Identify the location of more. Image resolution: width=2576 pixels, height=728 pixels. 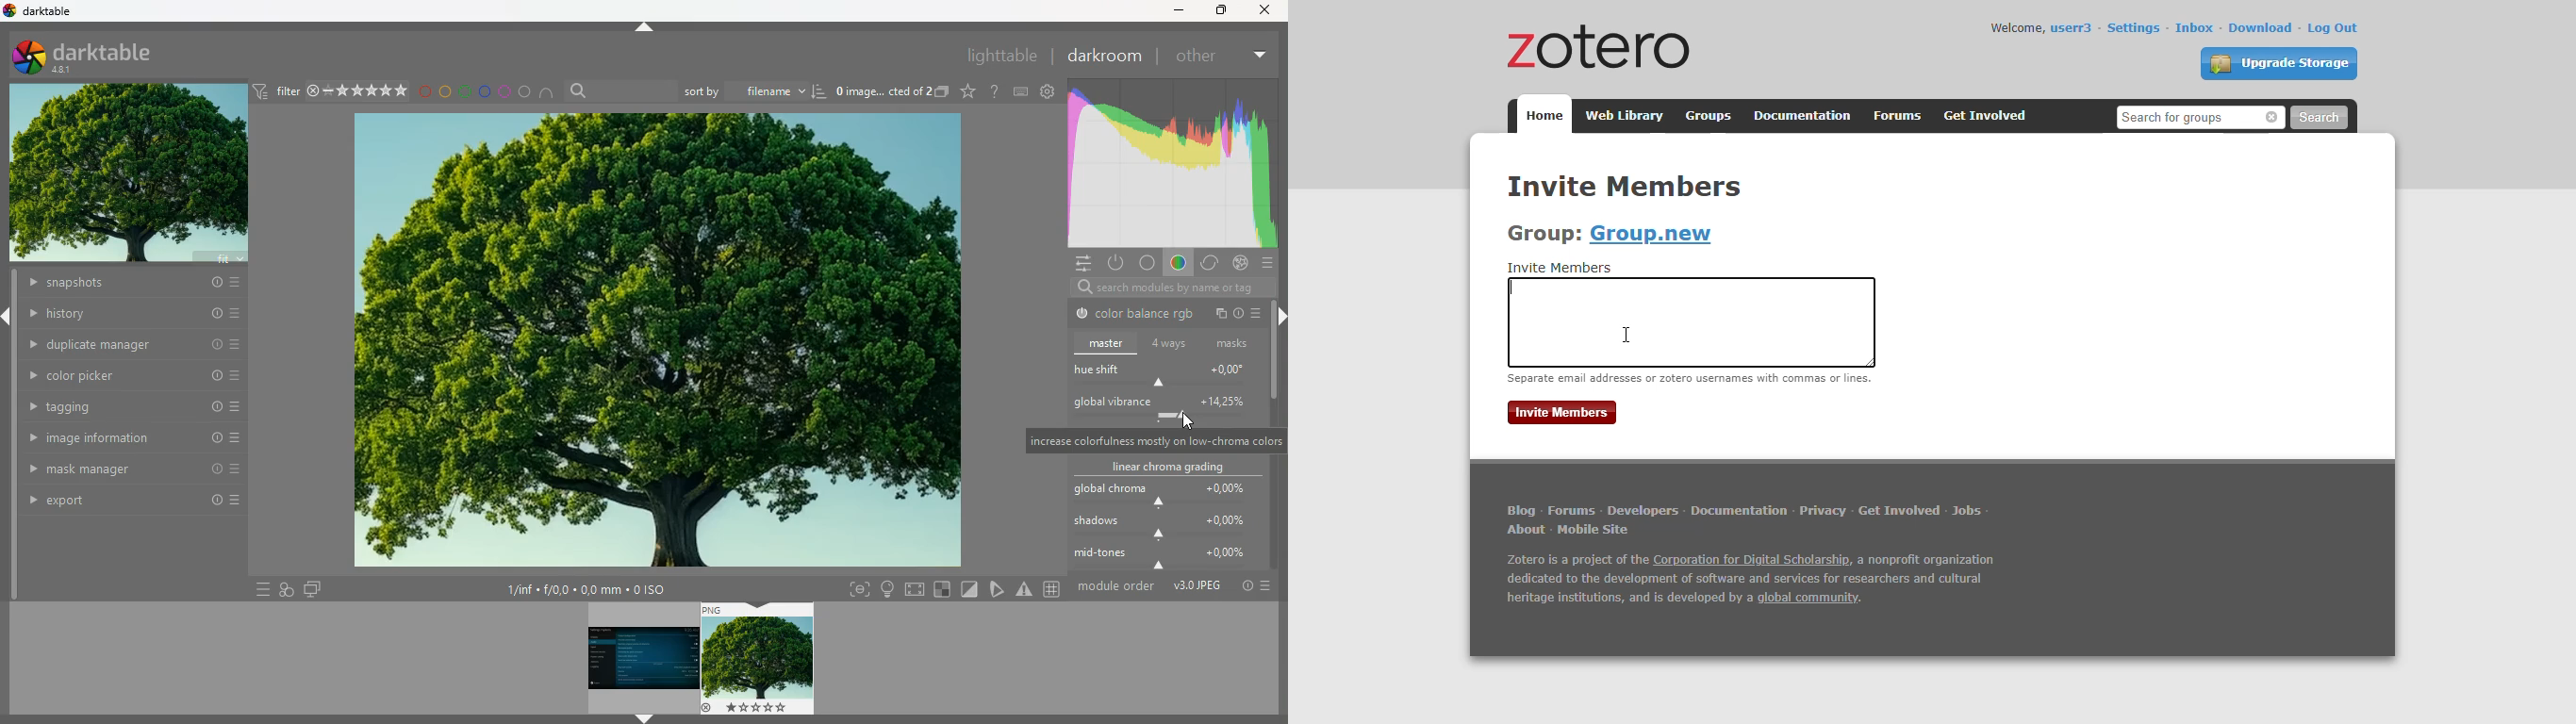
(1259, 312).